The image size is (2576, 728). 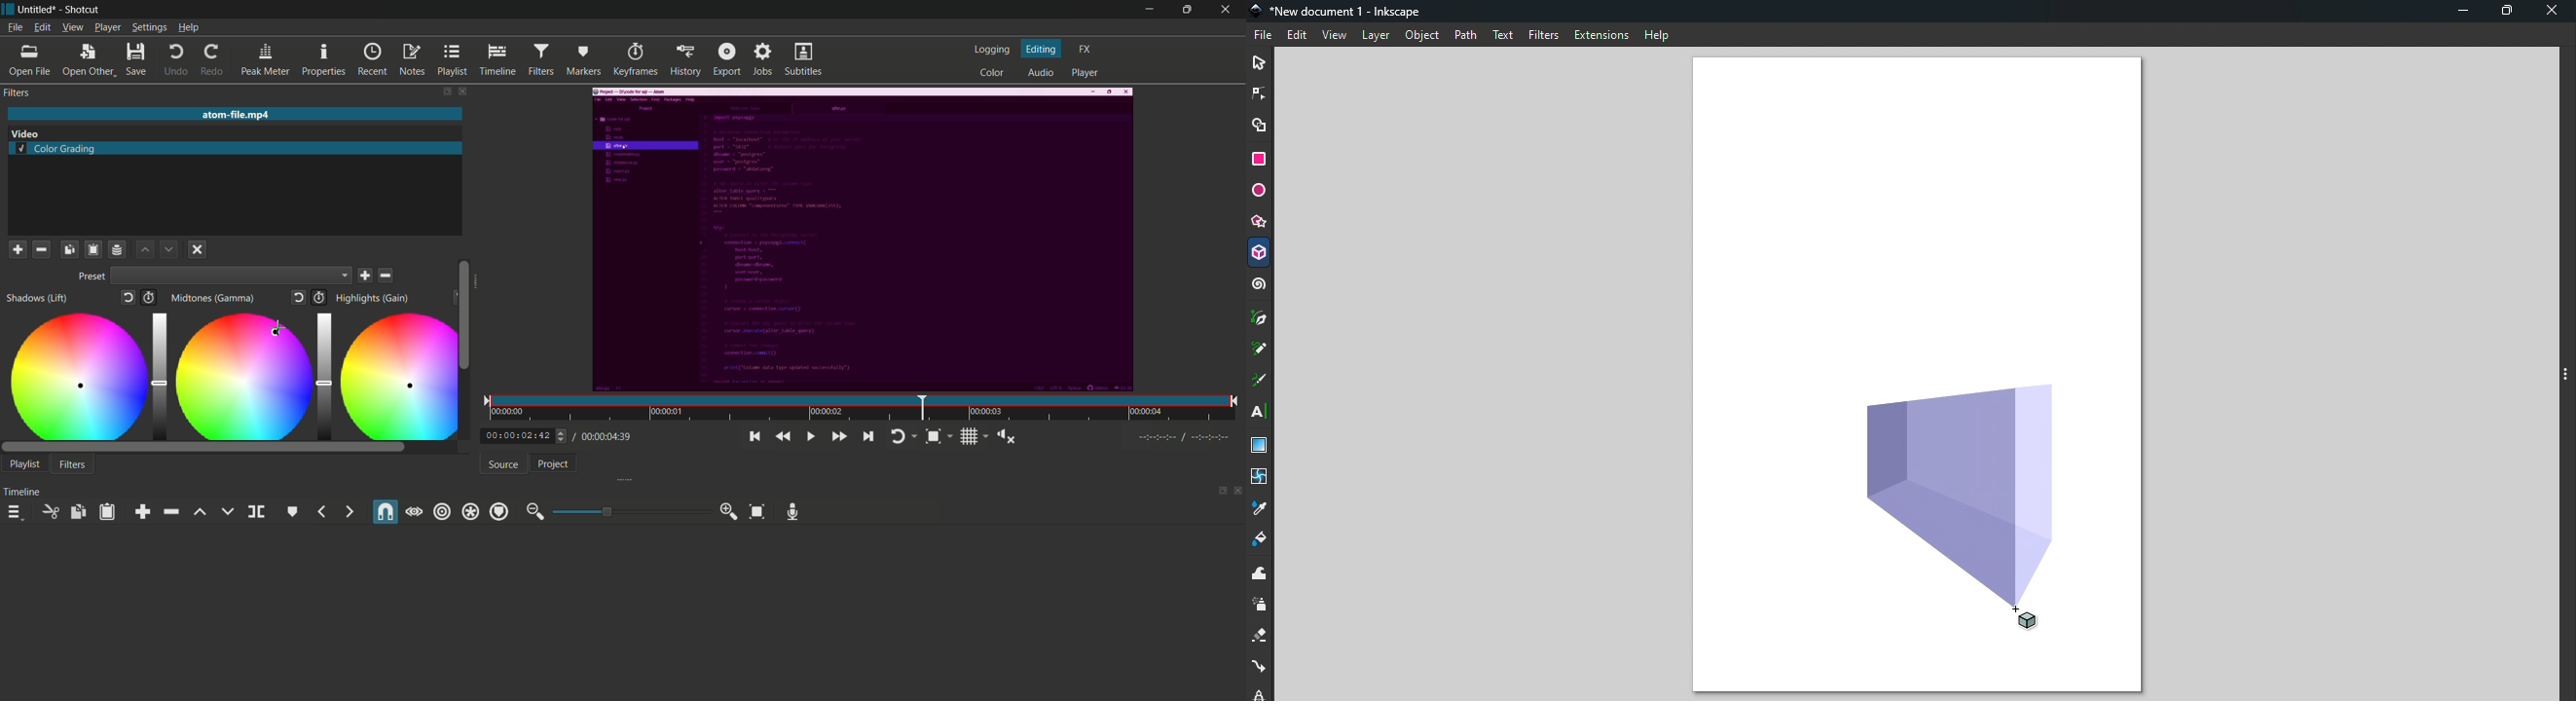 I want to click on Add, so click(x=17, y=249).